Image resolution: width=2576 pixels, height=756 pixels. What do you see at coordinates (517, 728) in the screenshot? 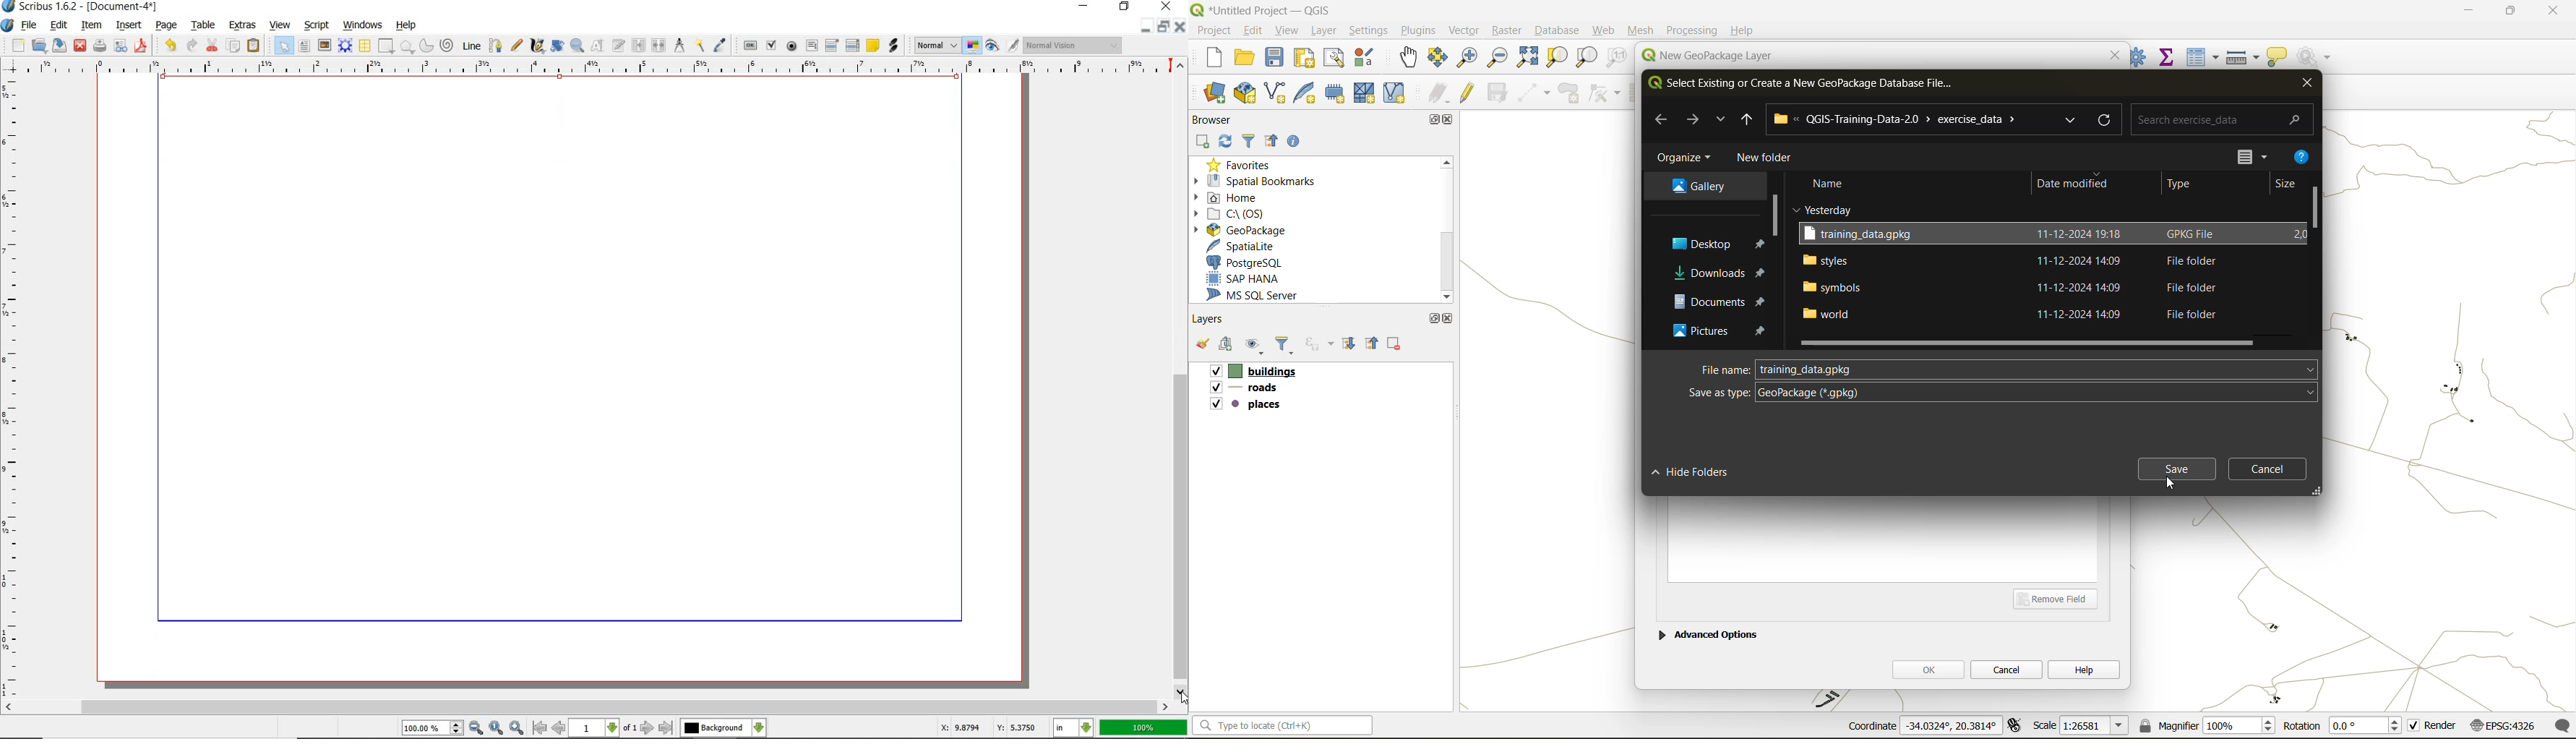
I see `zoom in` at bounding box center [517, 728].